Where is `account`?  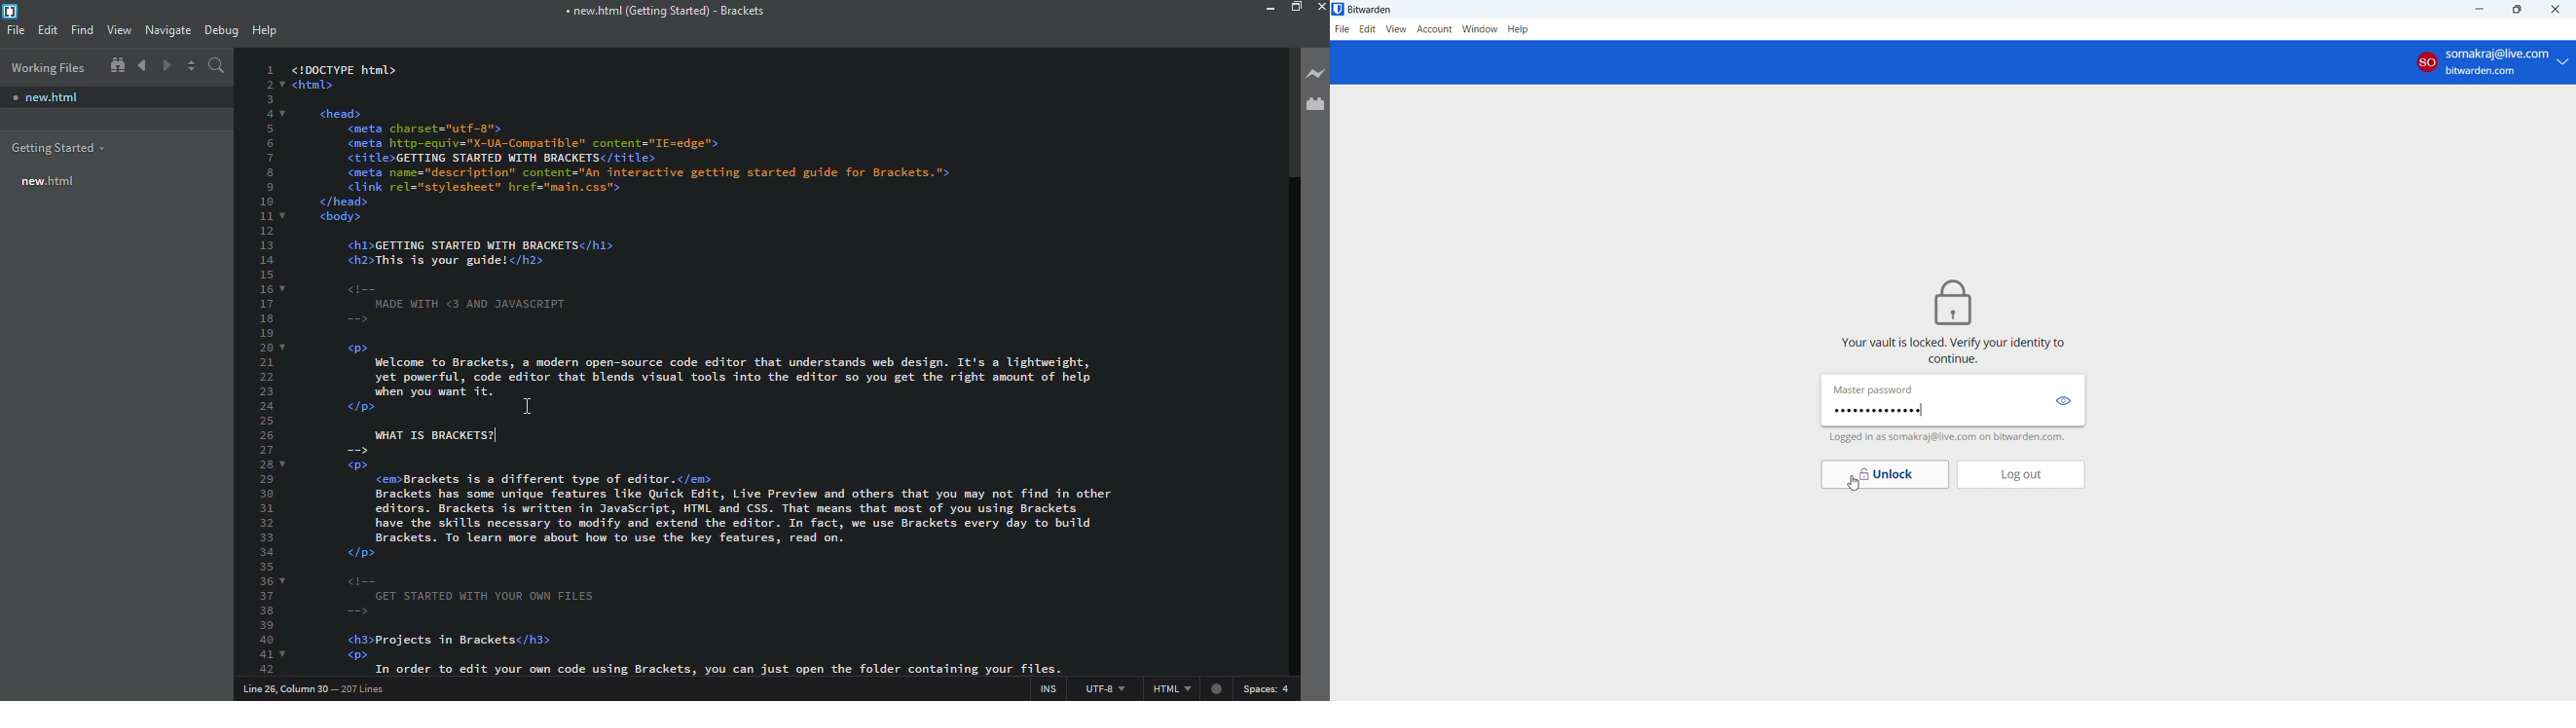 account is located at coordinates (1434, 29).